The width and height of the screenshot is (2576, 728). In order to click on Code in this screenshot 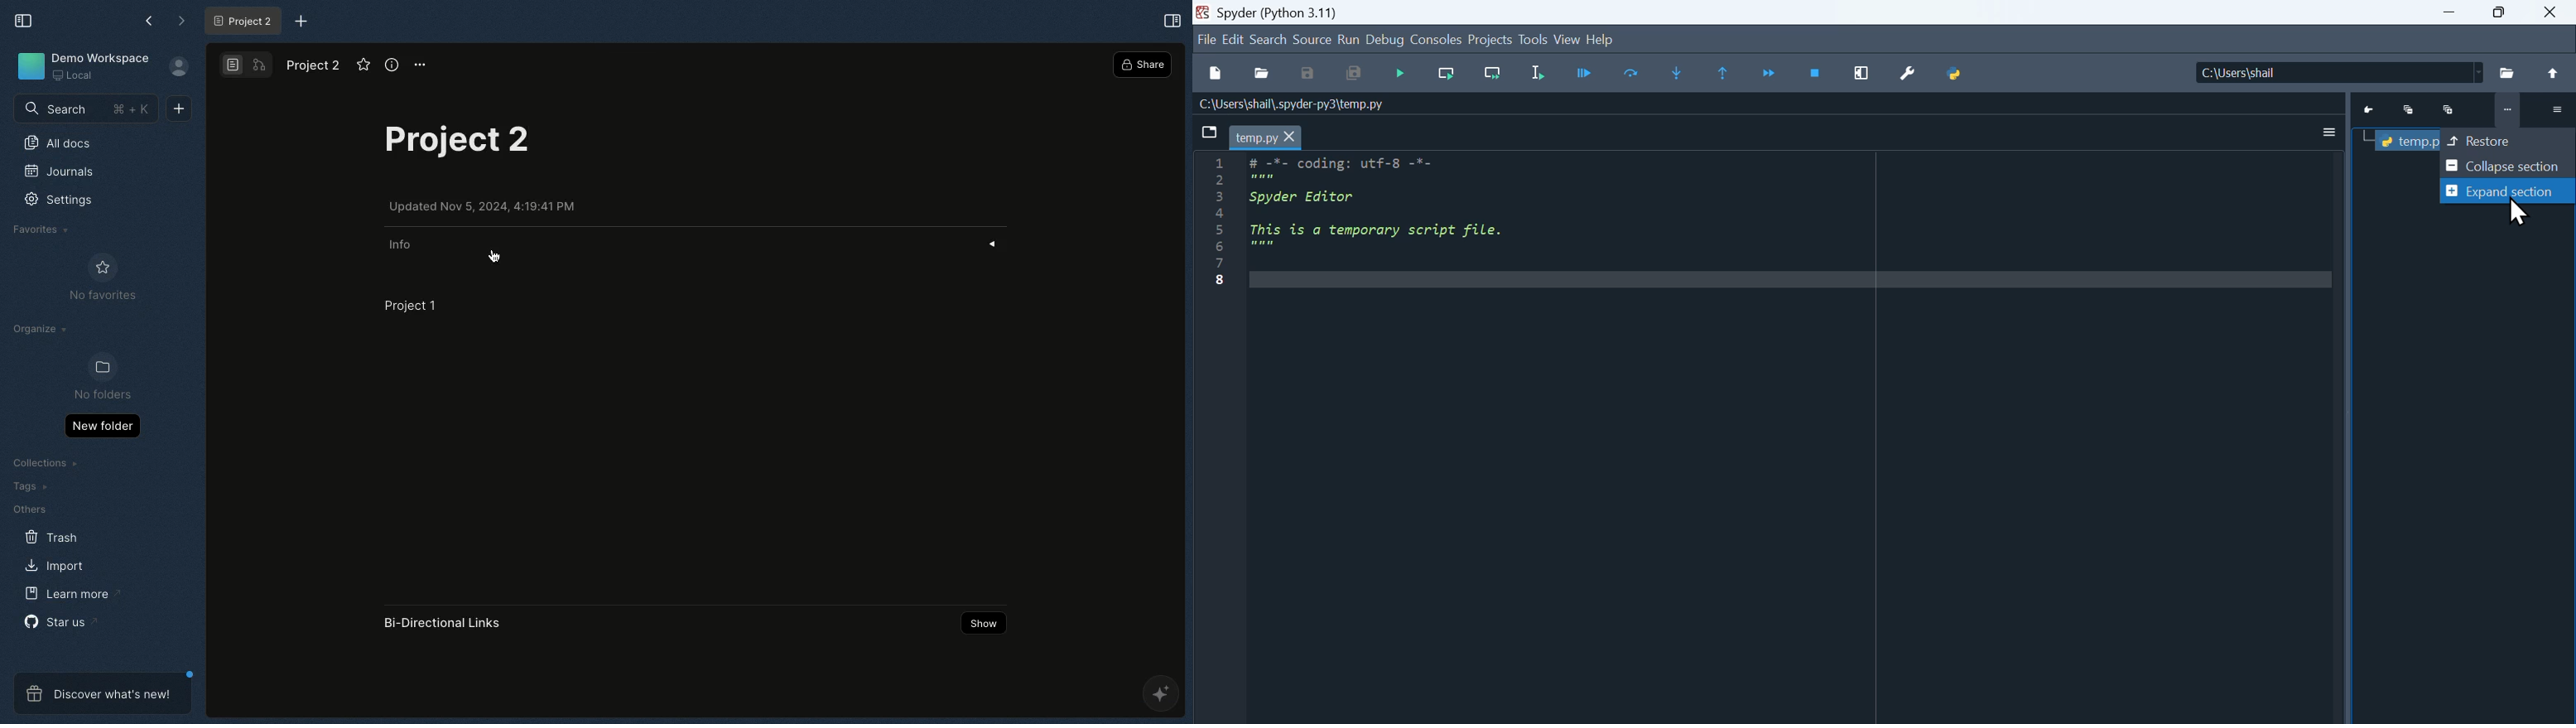, I will do `click(1399, 205)`.